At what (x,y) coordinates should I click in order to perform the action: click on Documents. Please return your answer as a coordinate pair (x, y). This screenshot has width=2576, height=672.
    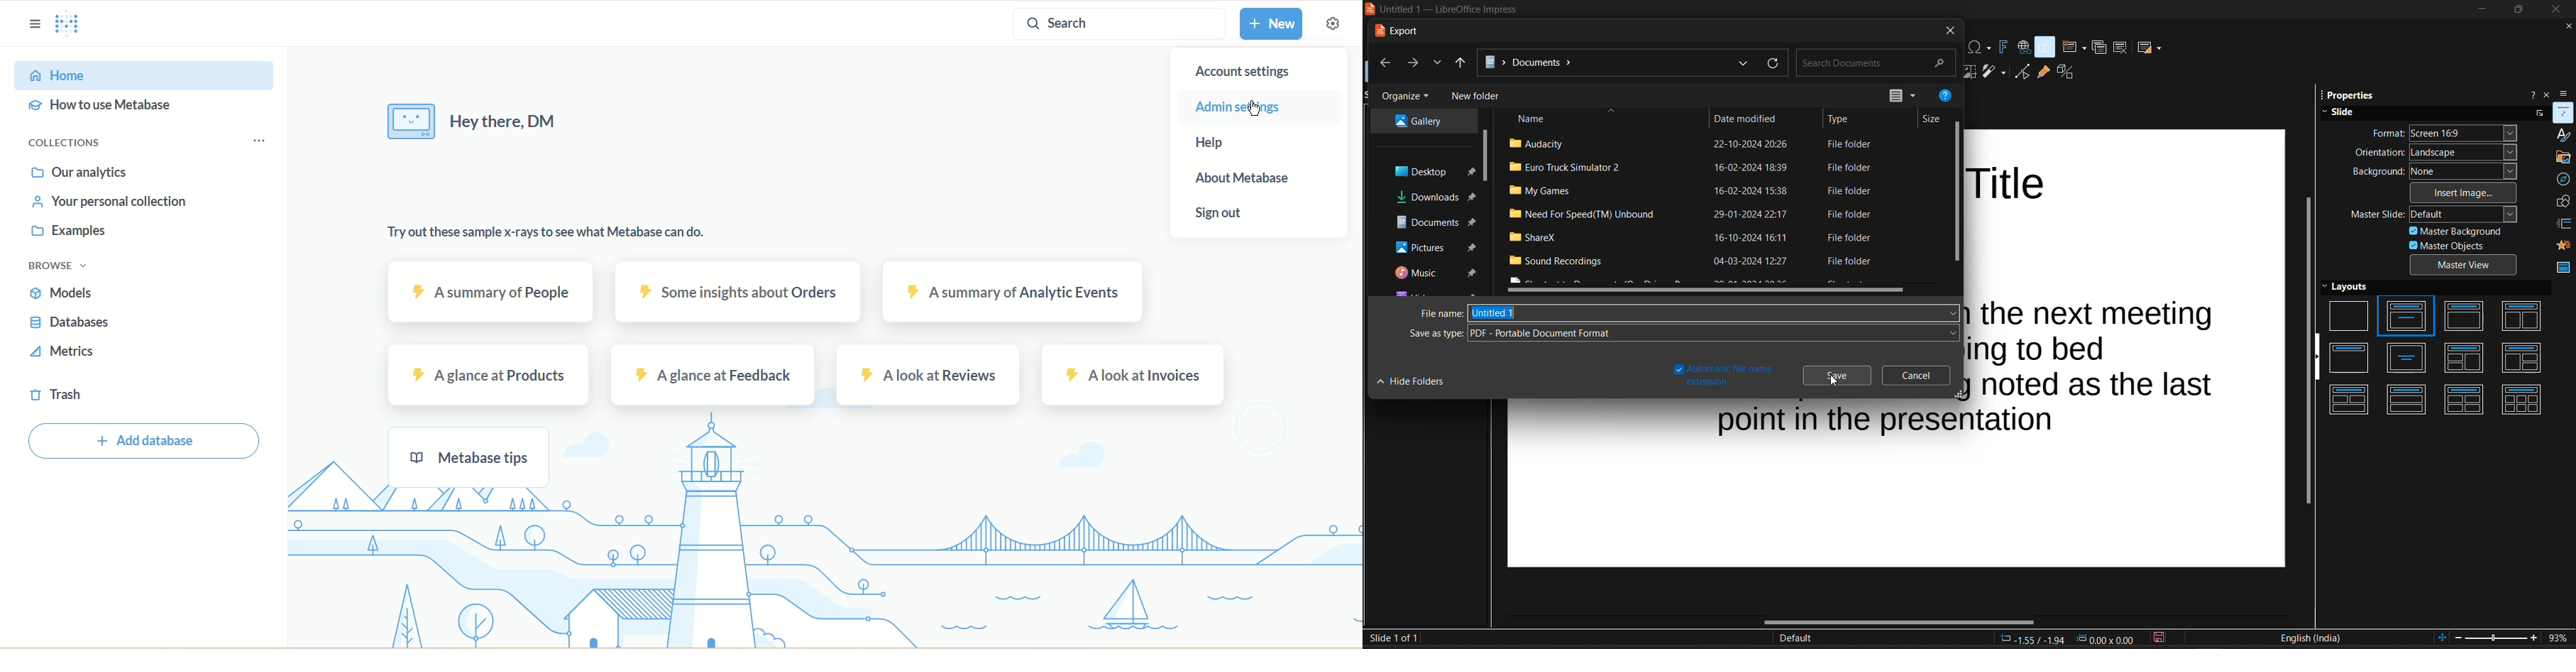
    Looking at the image, I should click on (1436, 221).